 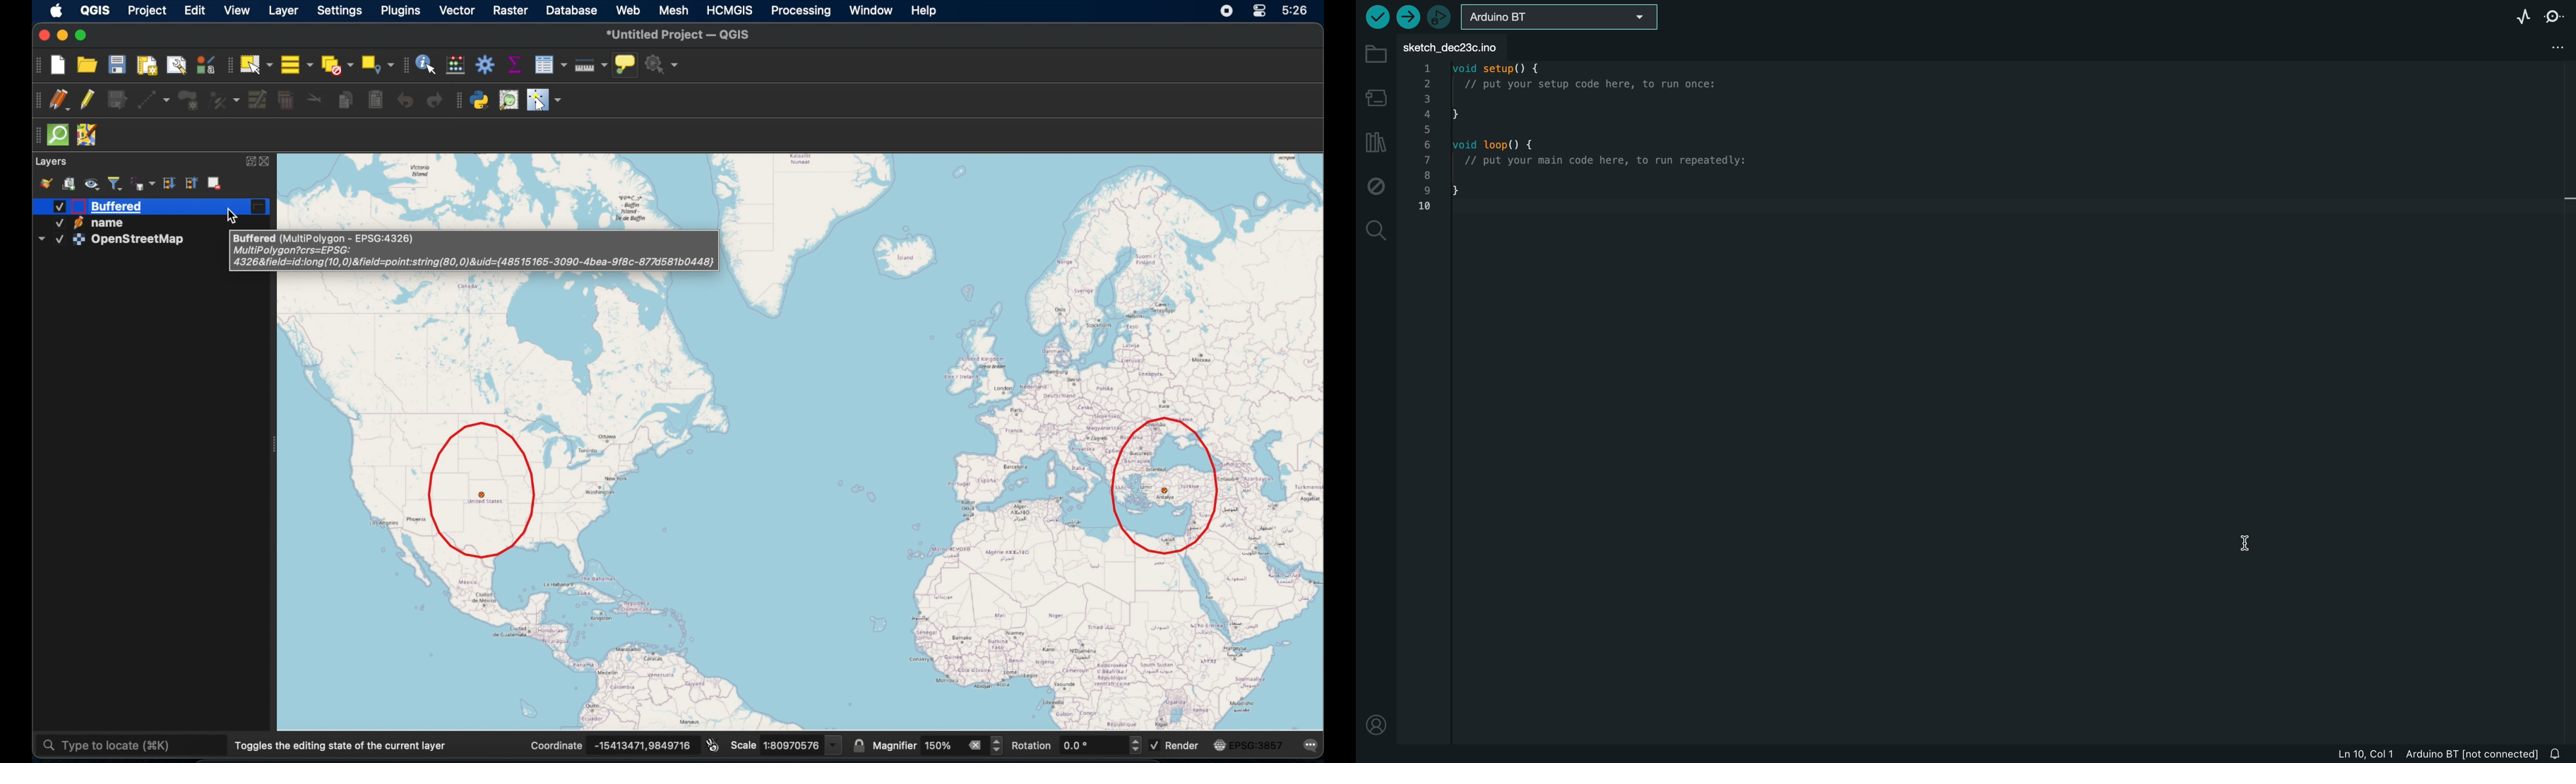 I want to click on select all features, so click(x=298, y=64).